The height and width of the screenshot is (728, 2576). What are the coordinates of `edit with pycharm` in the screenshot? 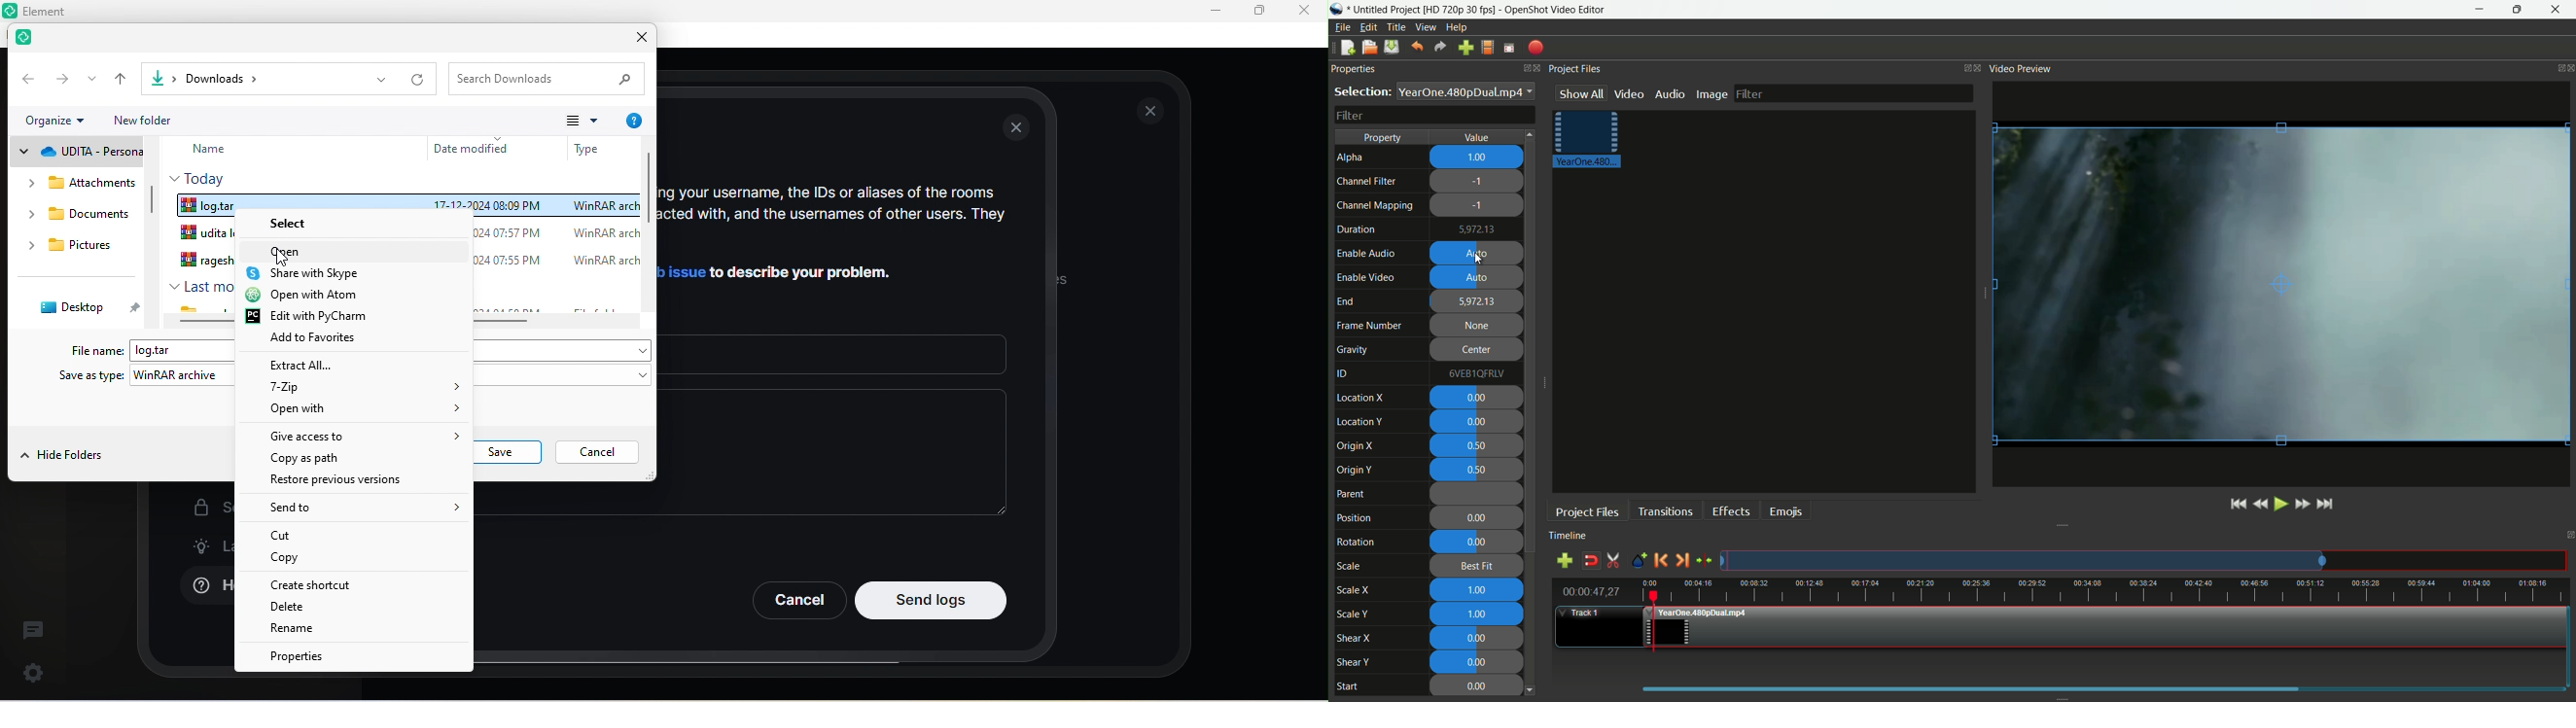 It's located at (314, 317).